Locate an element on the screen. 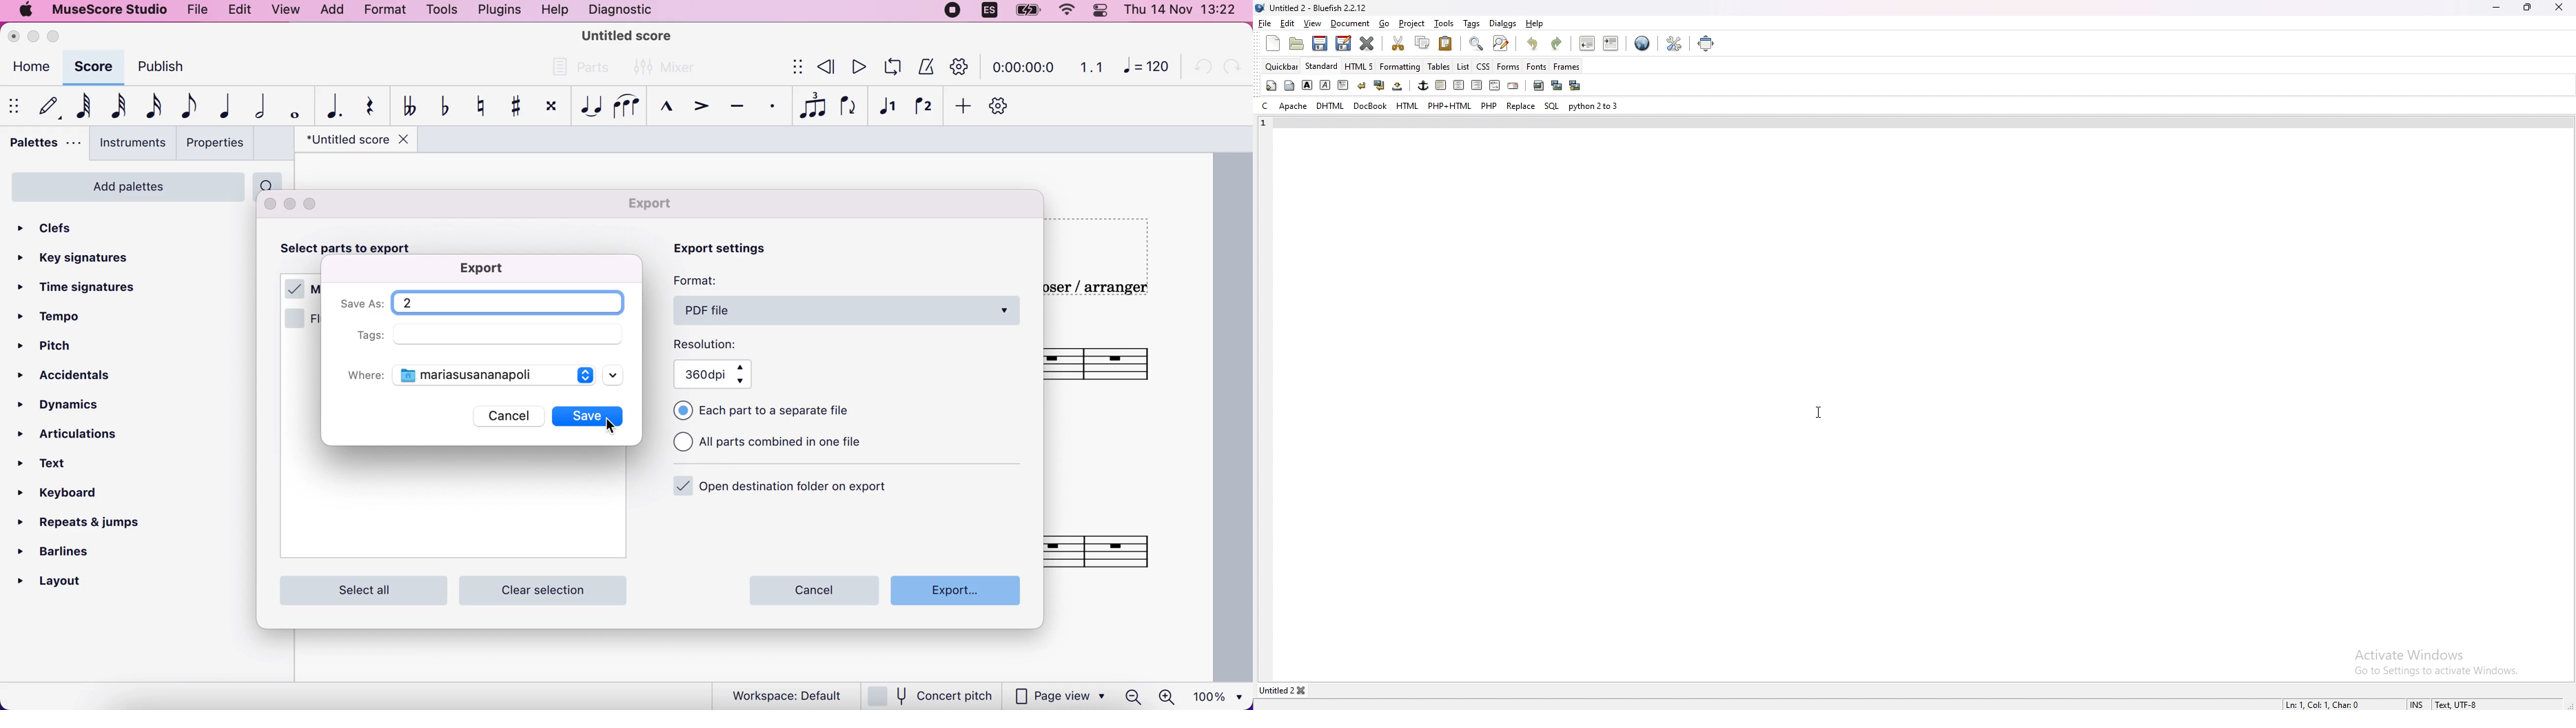 This screenshot has width=2576, height=728. 1.1 is located at coordinates (1090, 68).